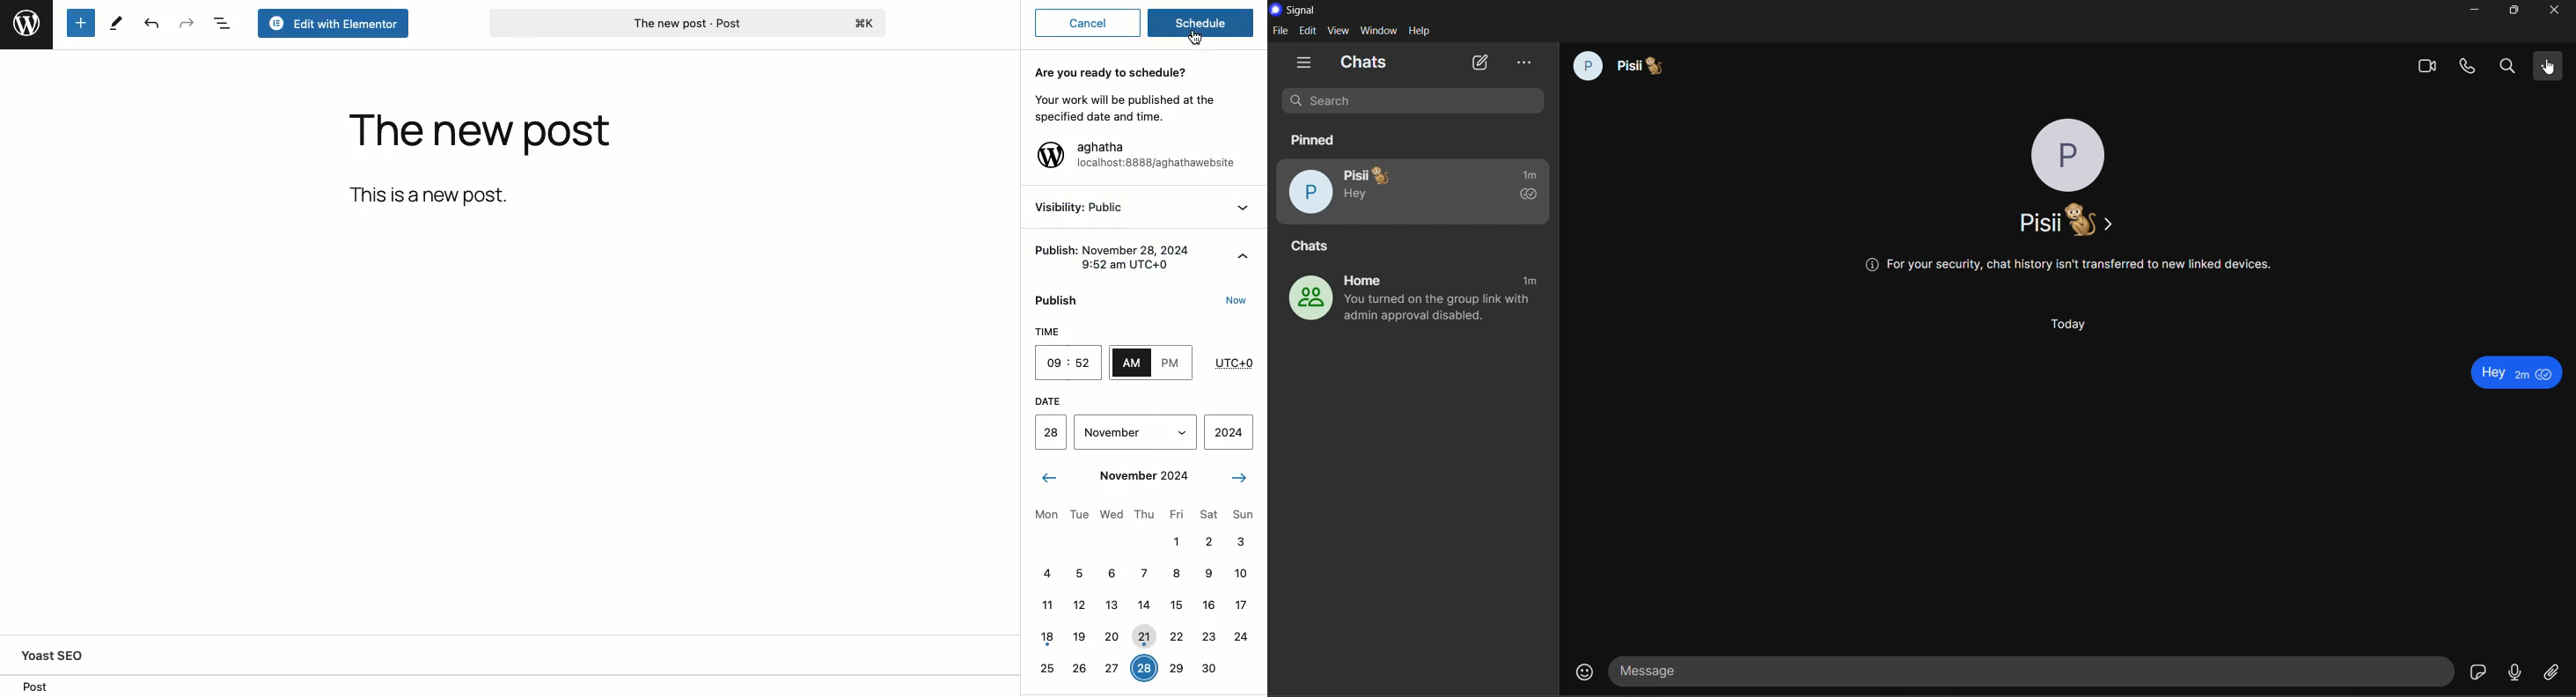 The width and height of the screenshot is (2576, 700). I want to click on Wordpress logo, so click(1050, 155).